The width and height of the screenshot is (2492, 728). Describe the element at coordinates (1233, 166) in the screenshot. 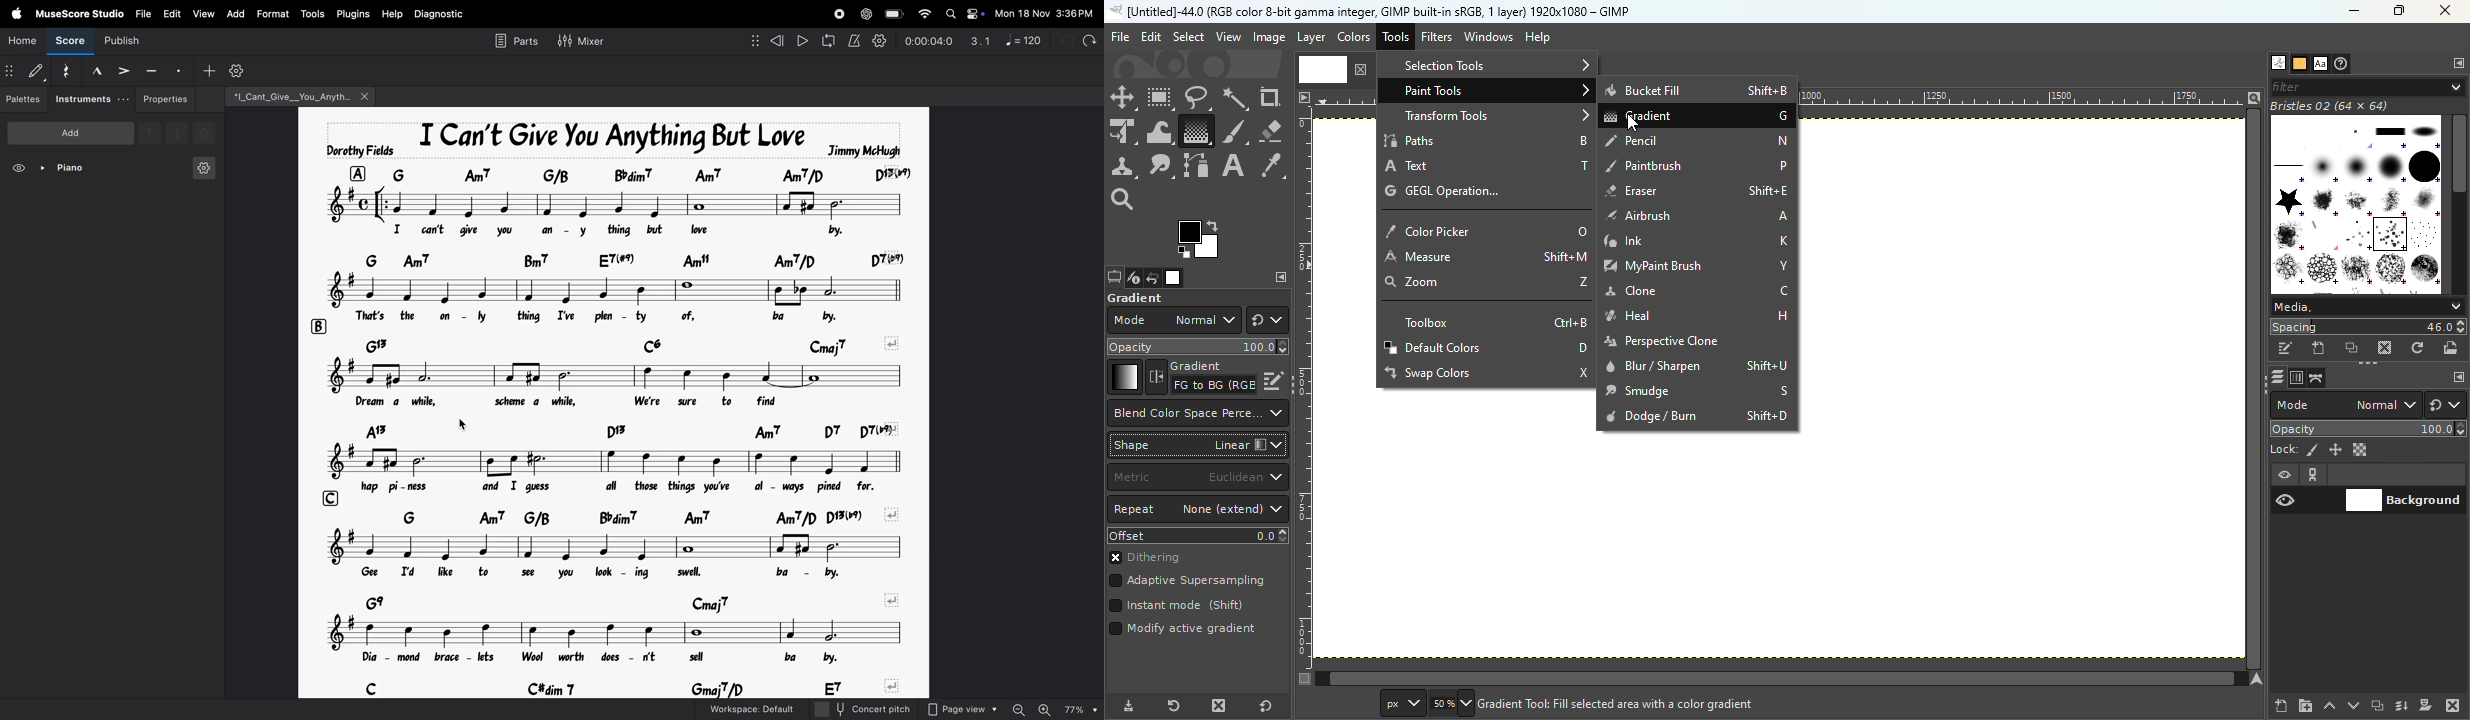

I see `Text tool` at that location.